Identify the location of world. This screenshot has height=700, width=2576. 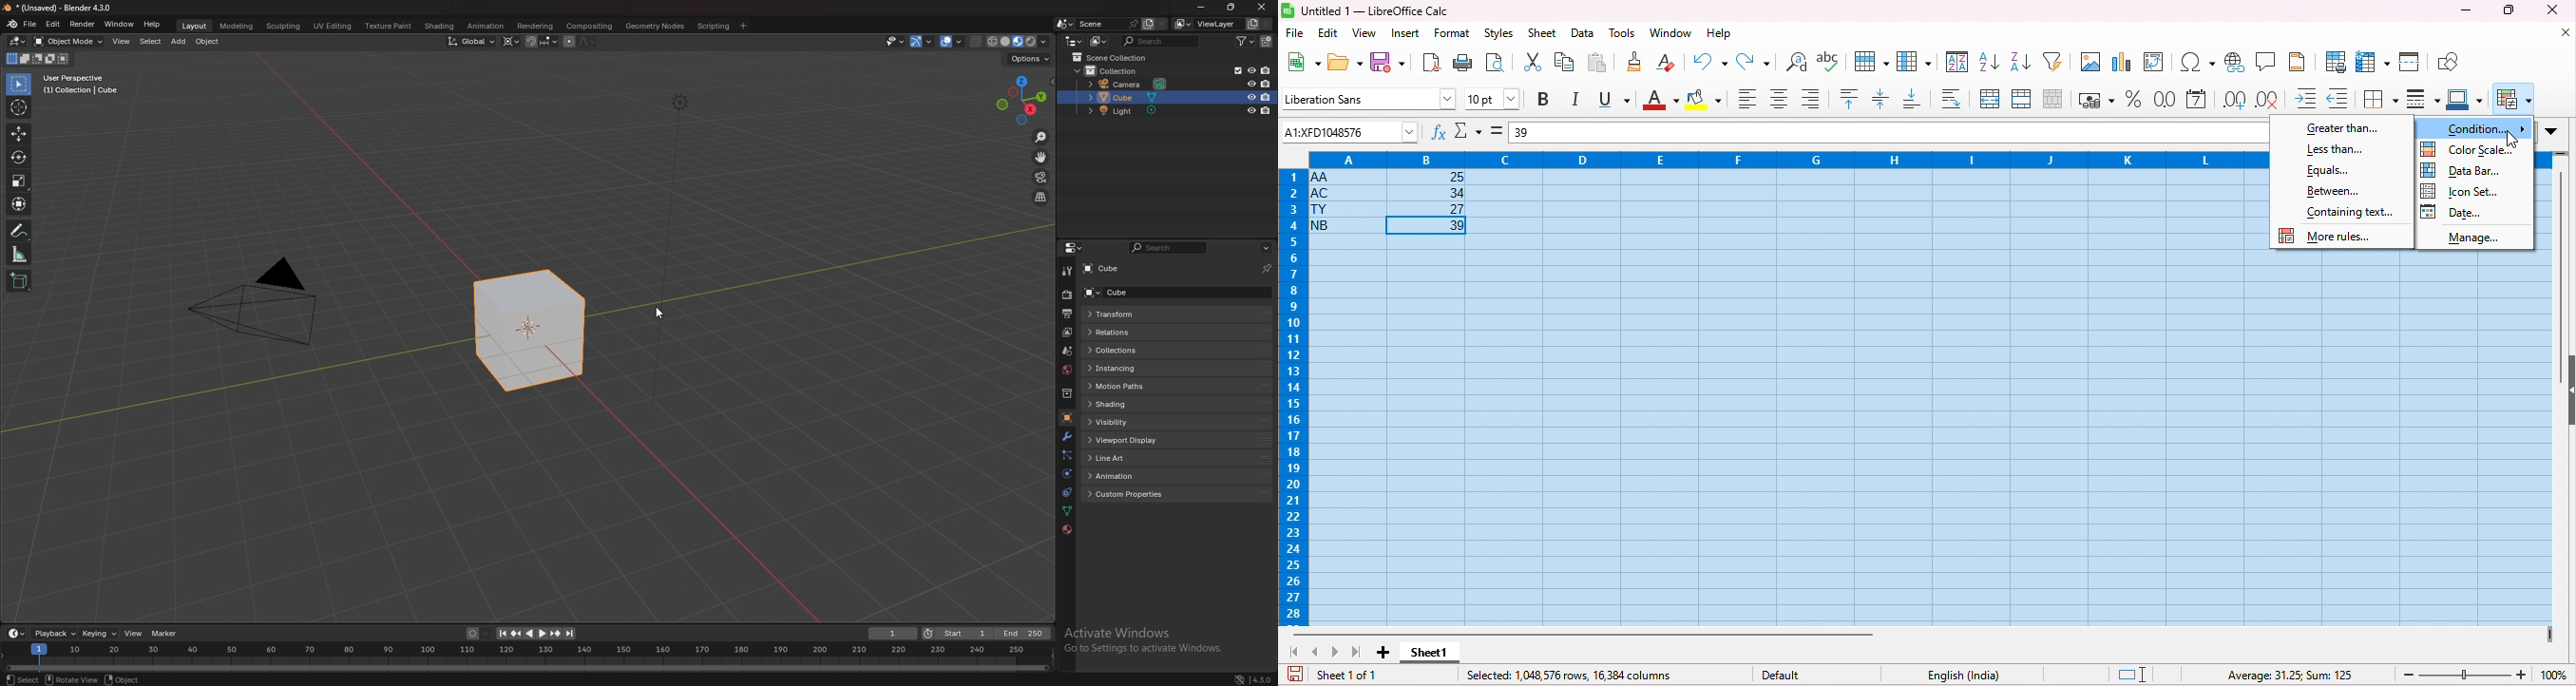
(1066, 370).